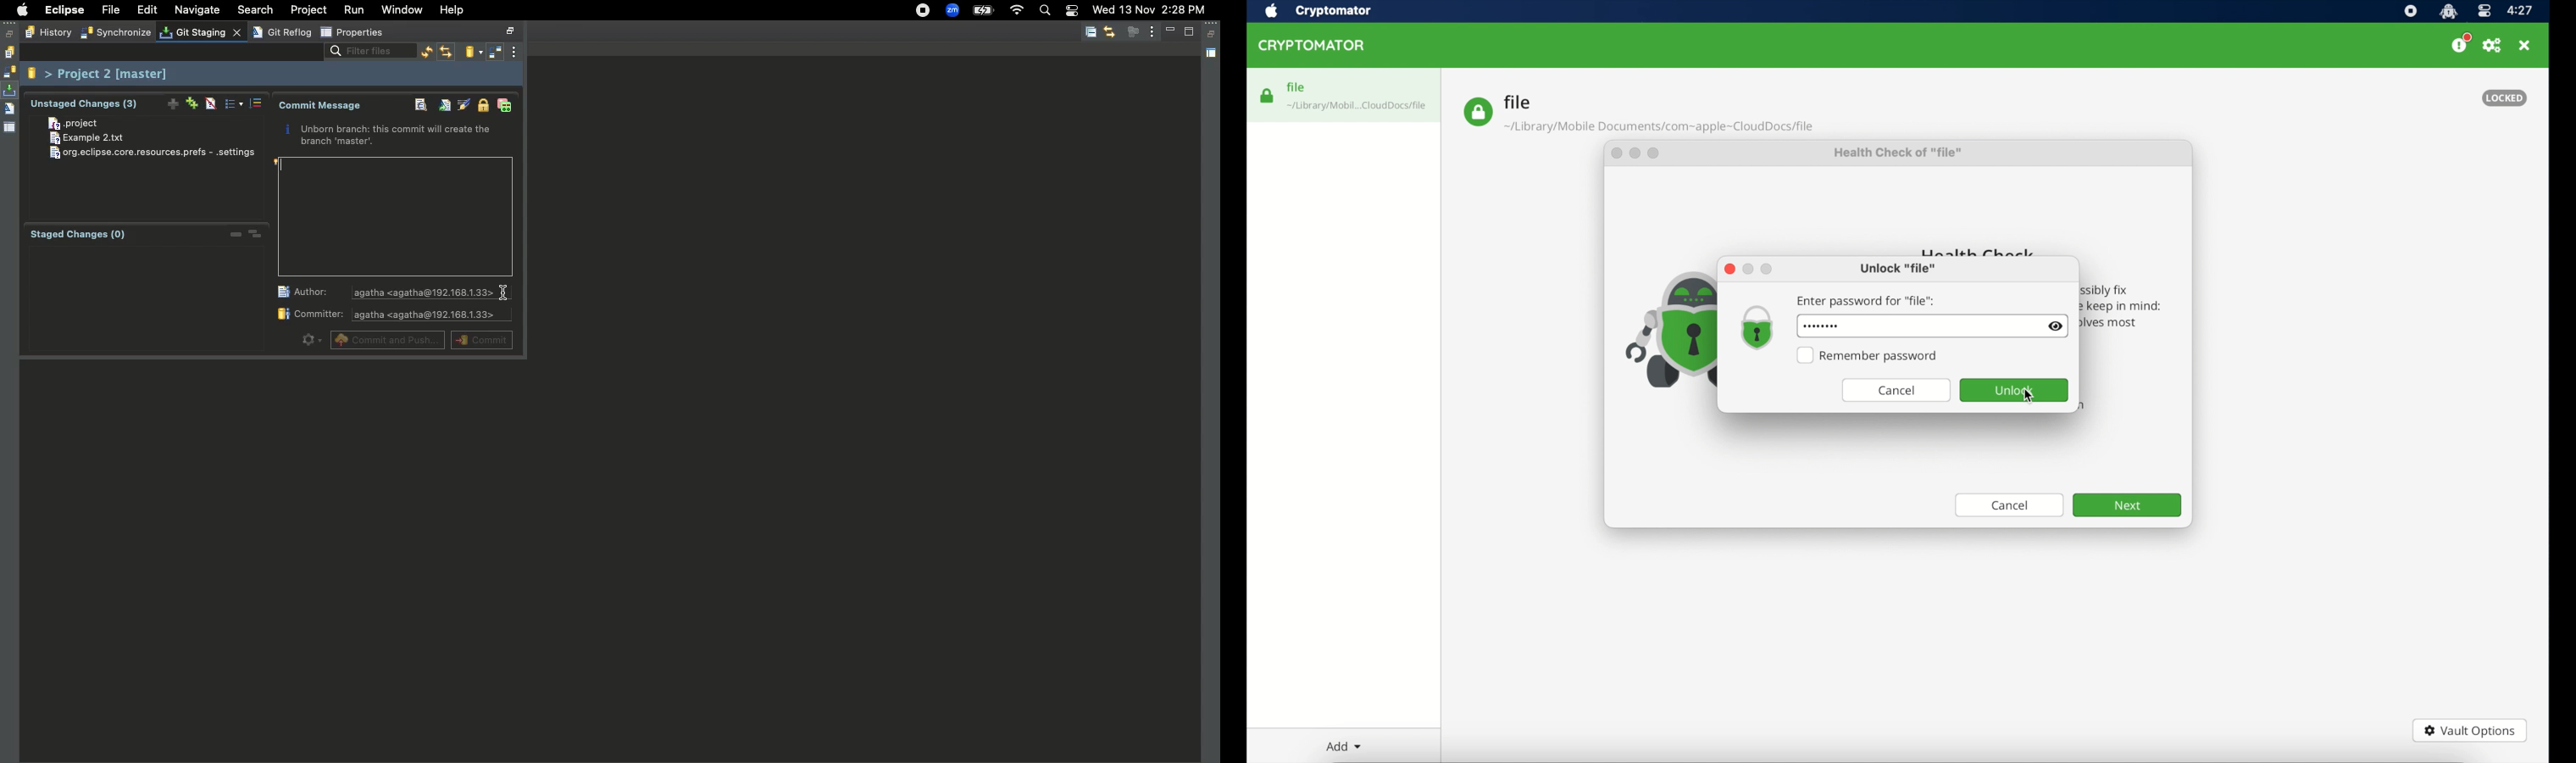 Image resolution: width=2576 pixels, height=784 pixels. I want to click on Window, so click(403, 11).